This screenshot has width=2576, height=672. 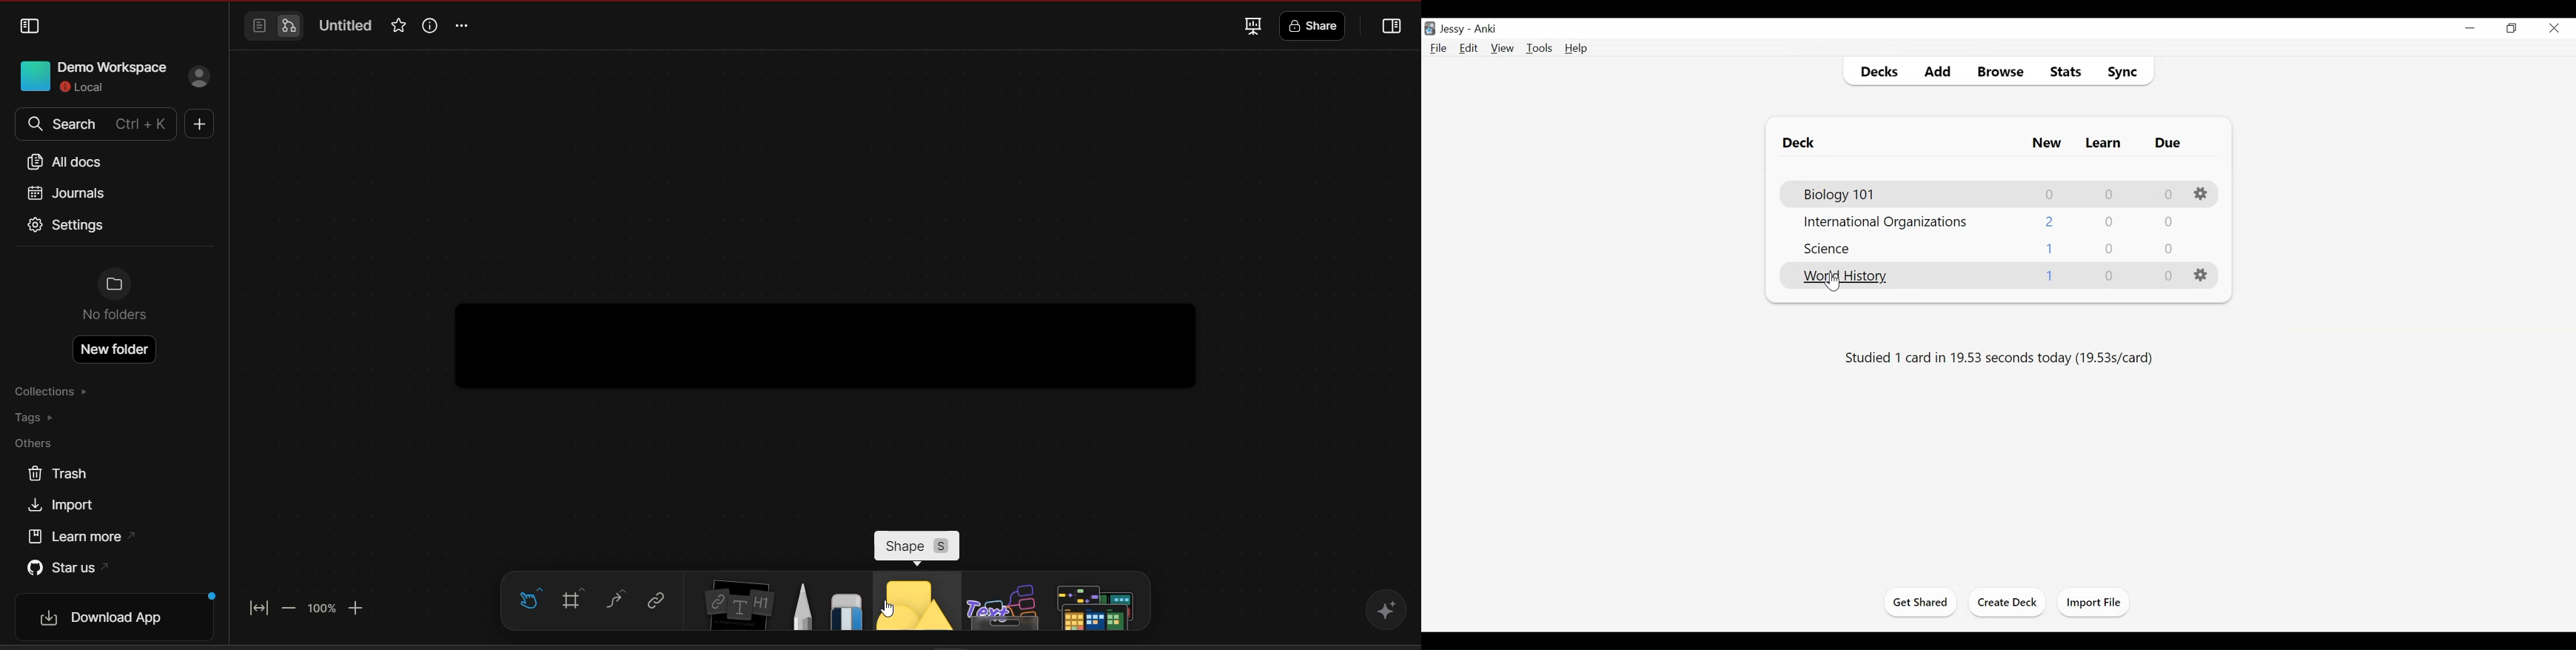 What do you see at coordinates (1799, 143) in the screenshot?
I see `Deck` at bounding box center [1799, 143].